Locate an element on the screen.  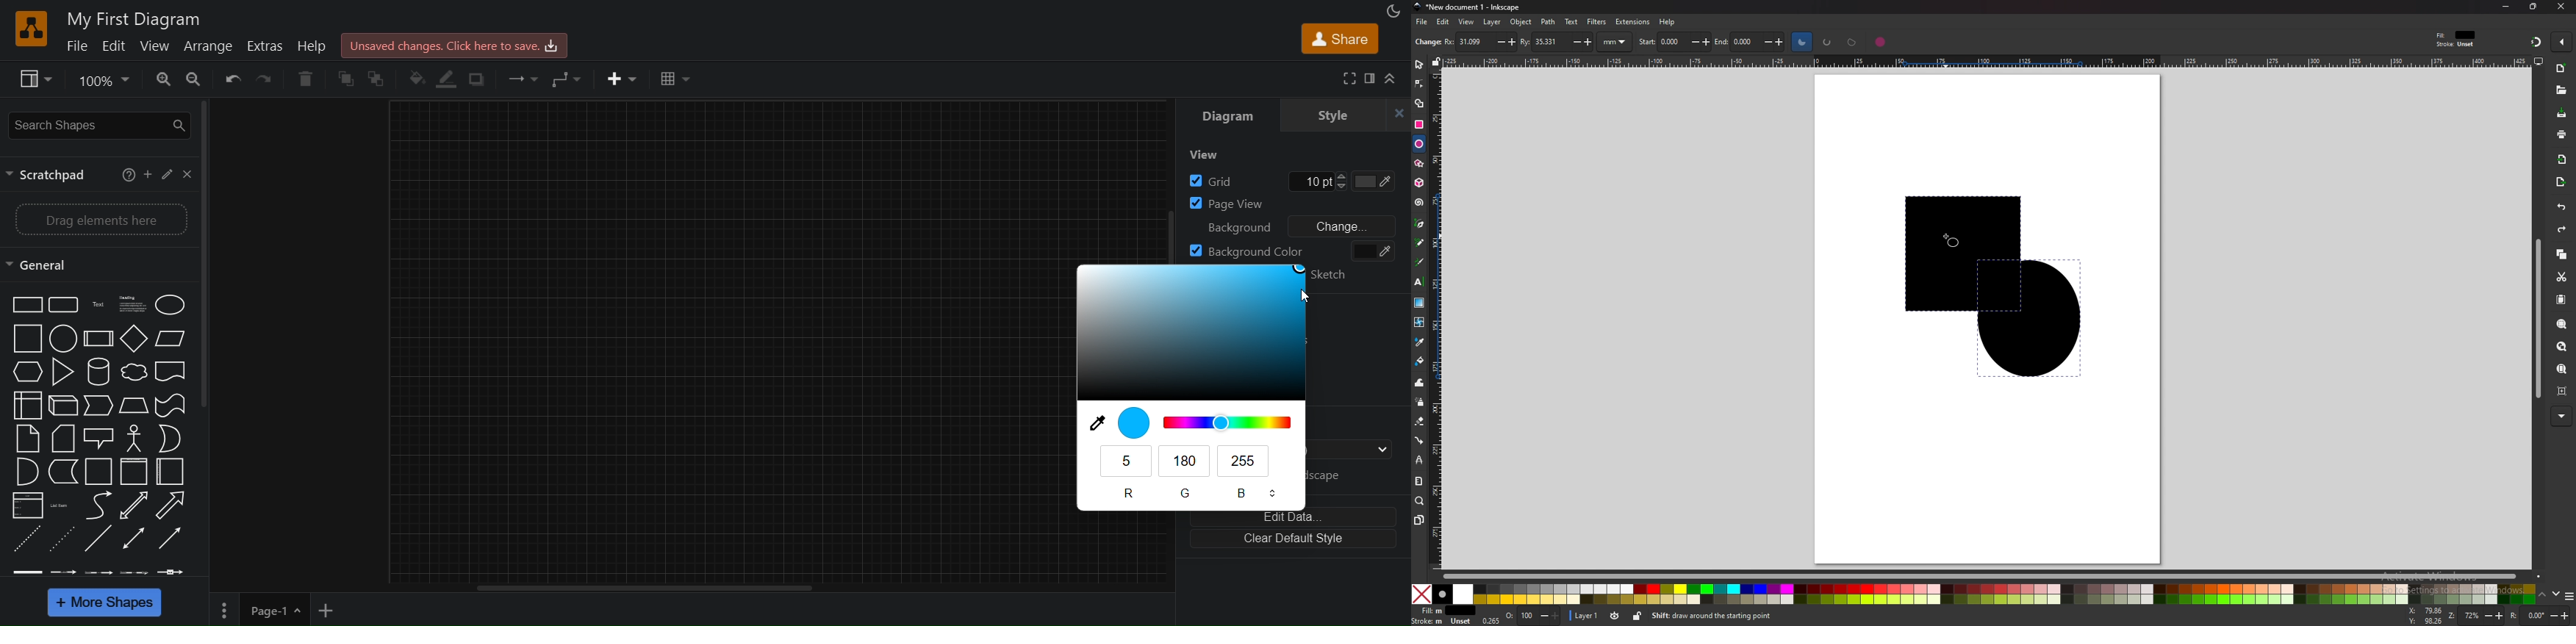
arrange is located at coordinates (212, 48).